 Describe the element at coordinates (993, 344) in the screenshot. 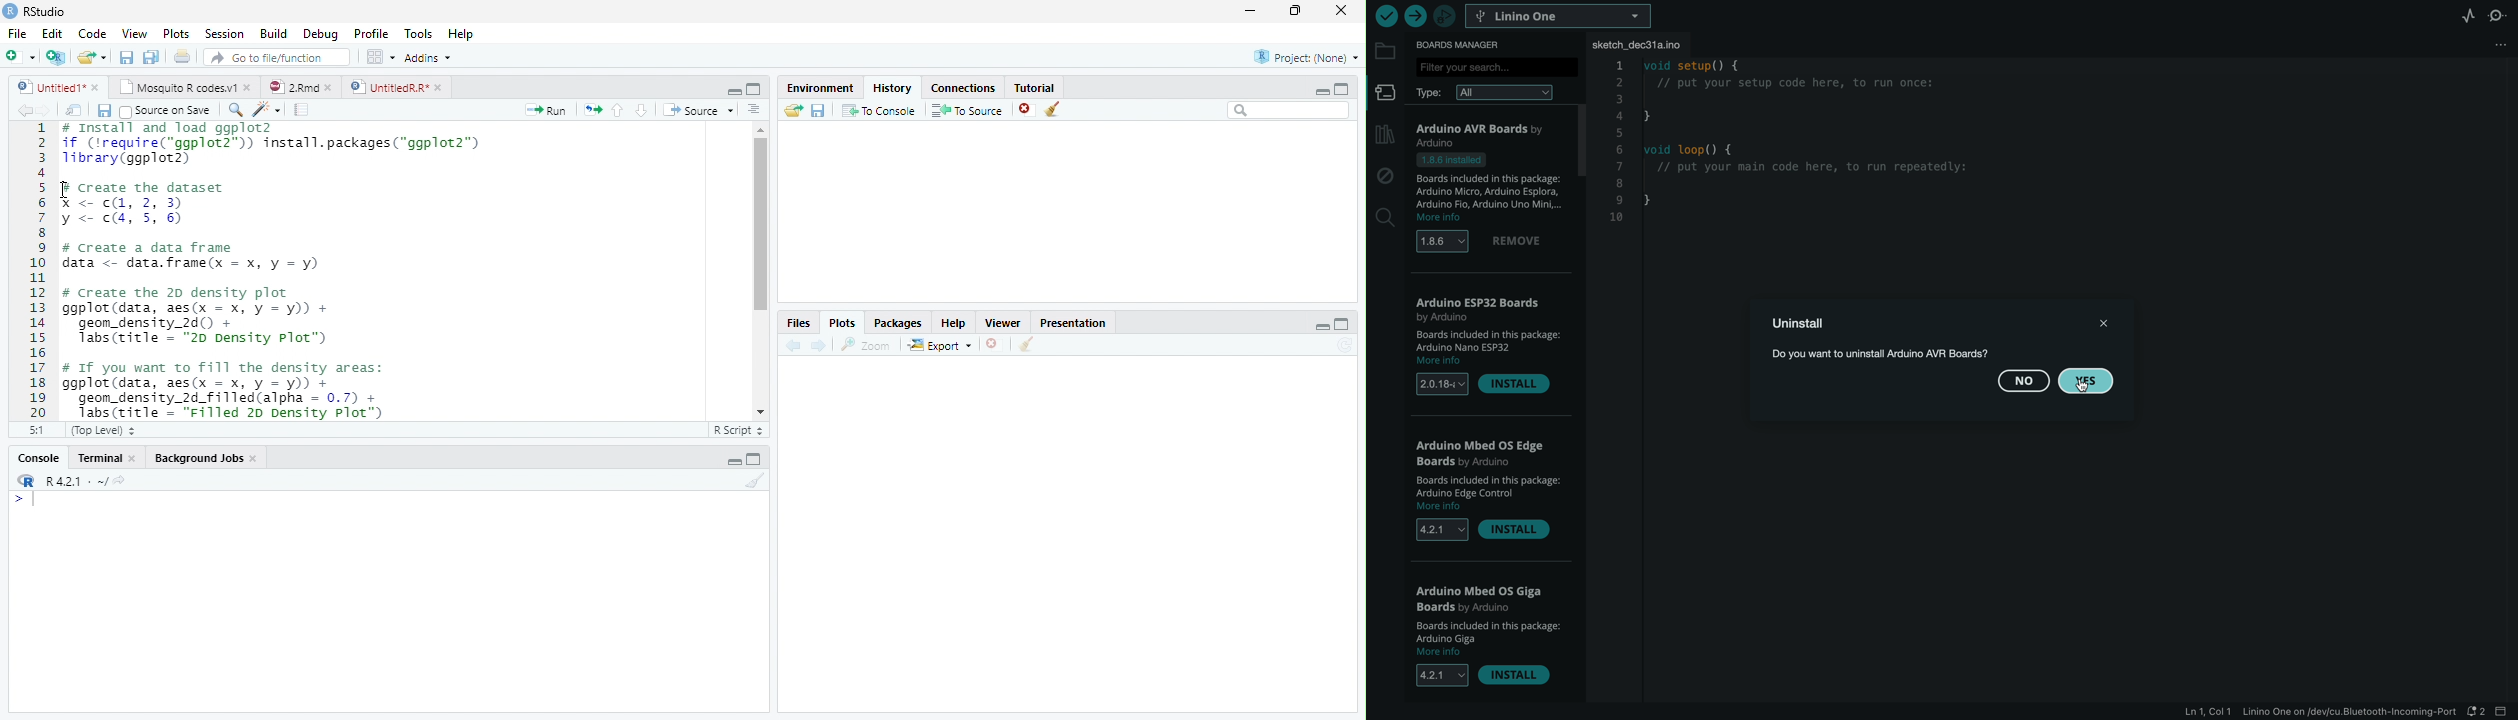

I see `close` at that location.